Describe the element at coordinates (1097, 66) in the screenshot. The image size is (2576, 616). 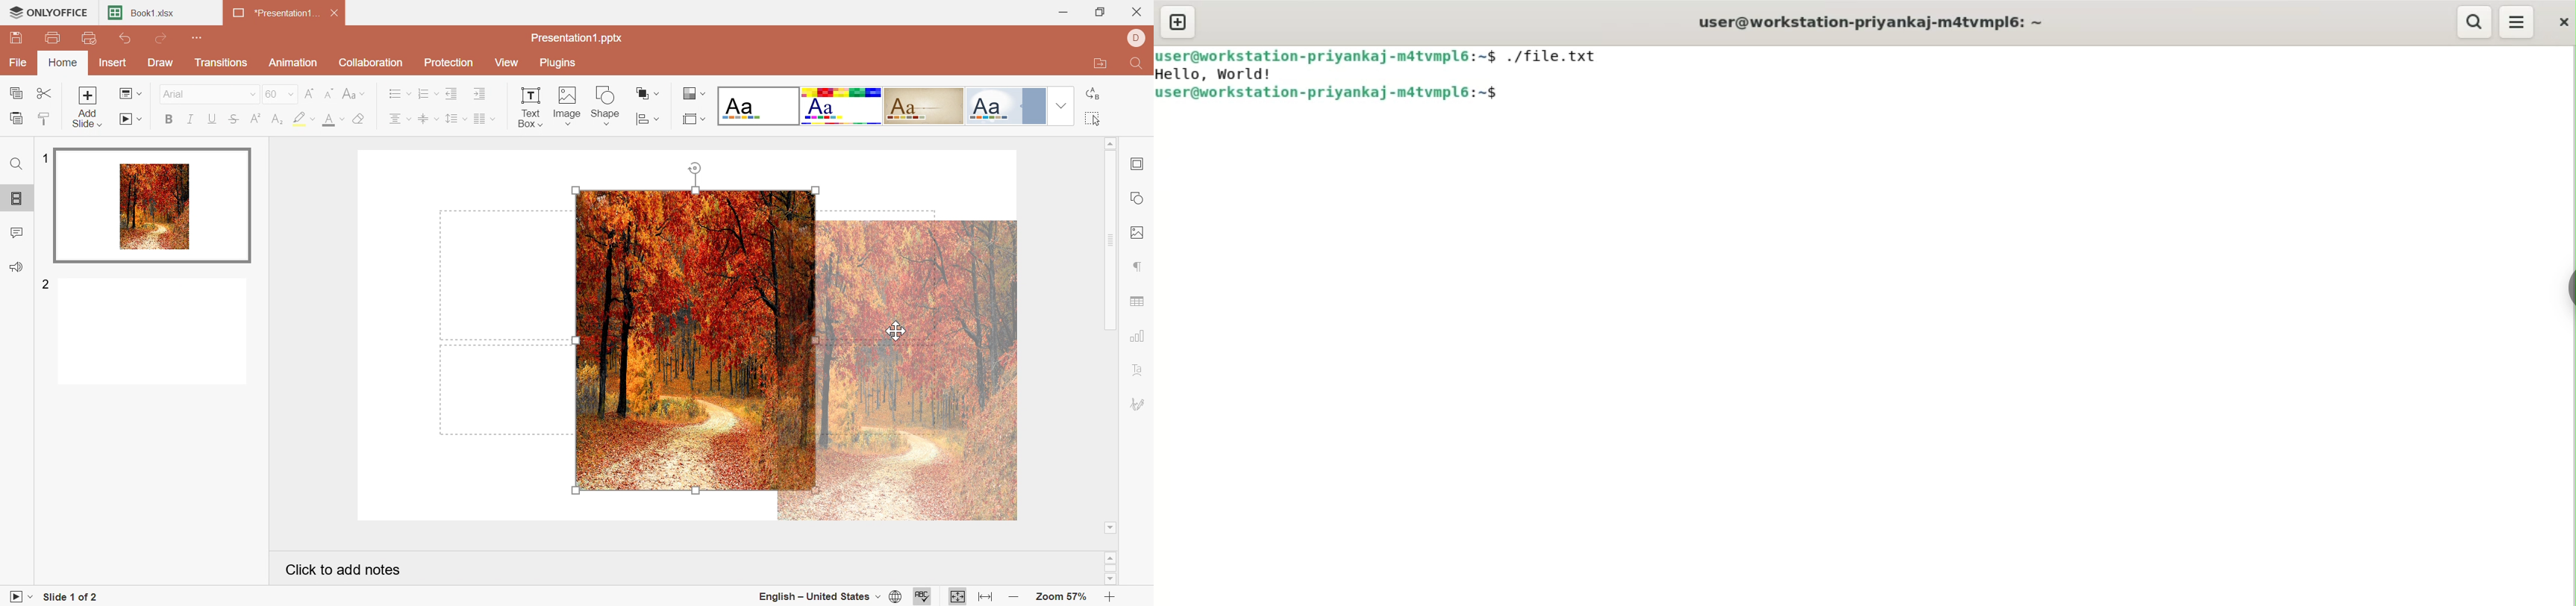
I see `Open file location` at that location.